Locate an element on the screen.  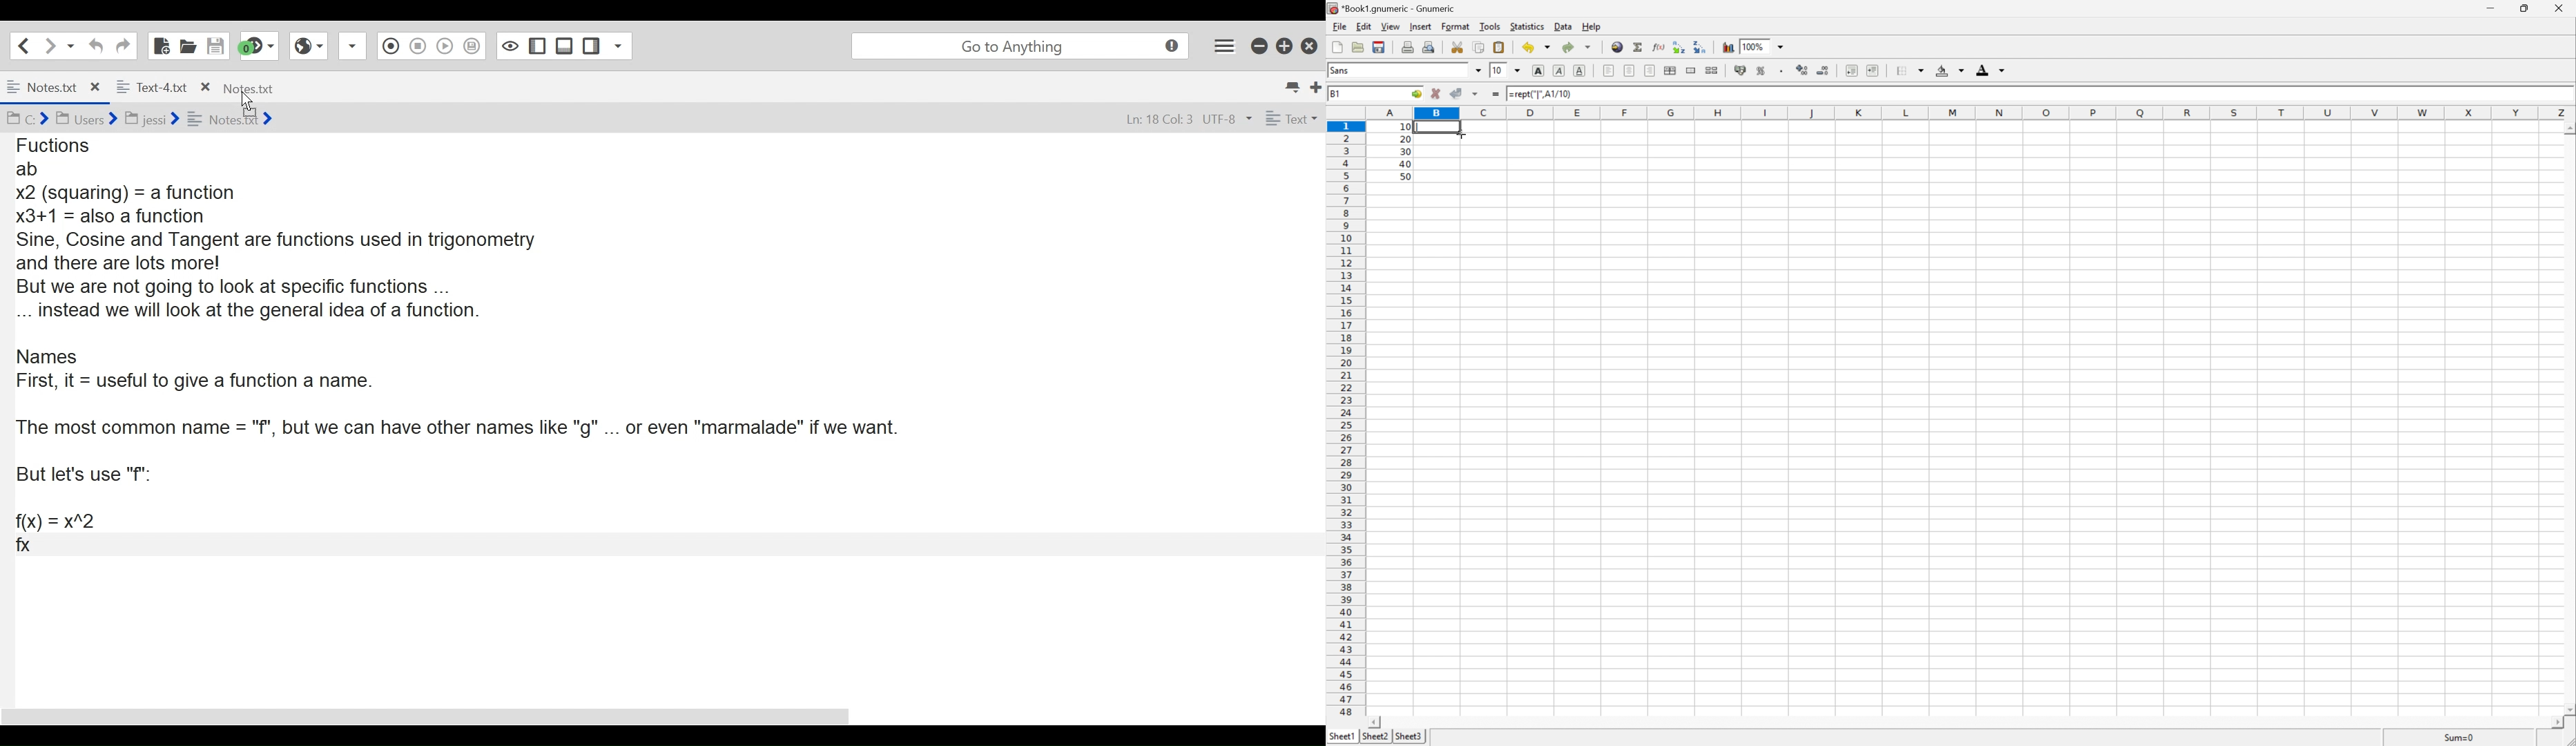
Enter formula is located at coordinates (1496, 94).